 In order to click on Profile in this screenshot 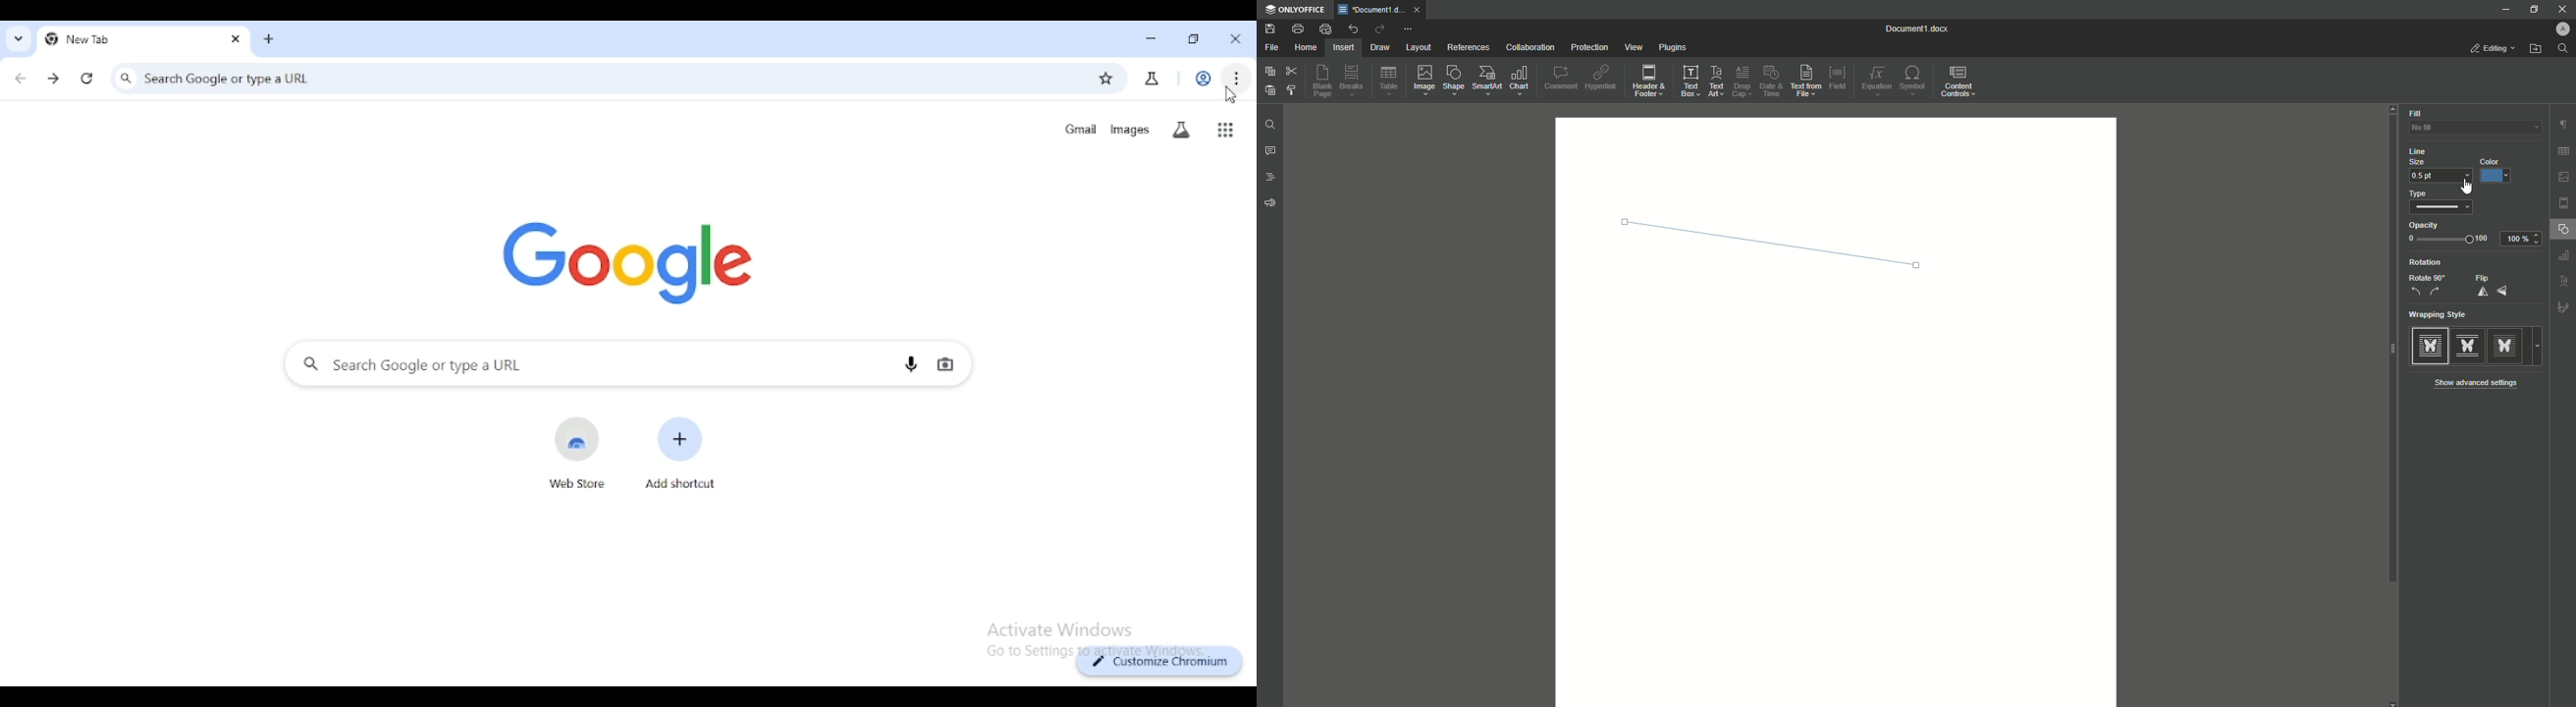, I will do `click(2557, 30)`.